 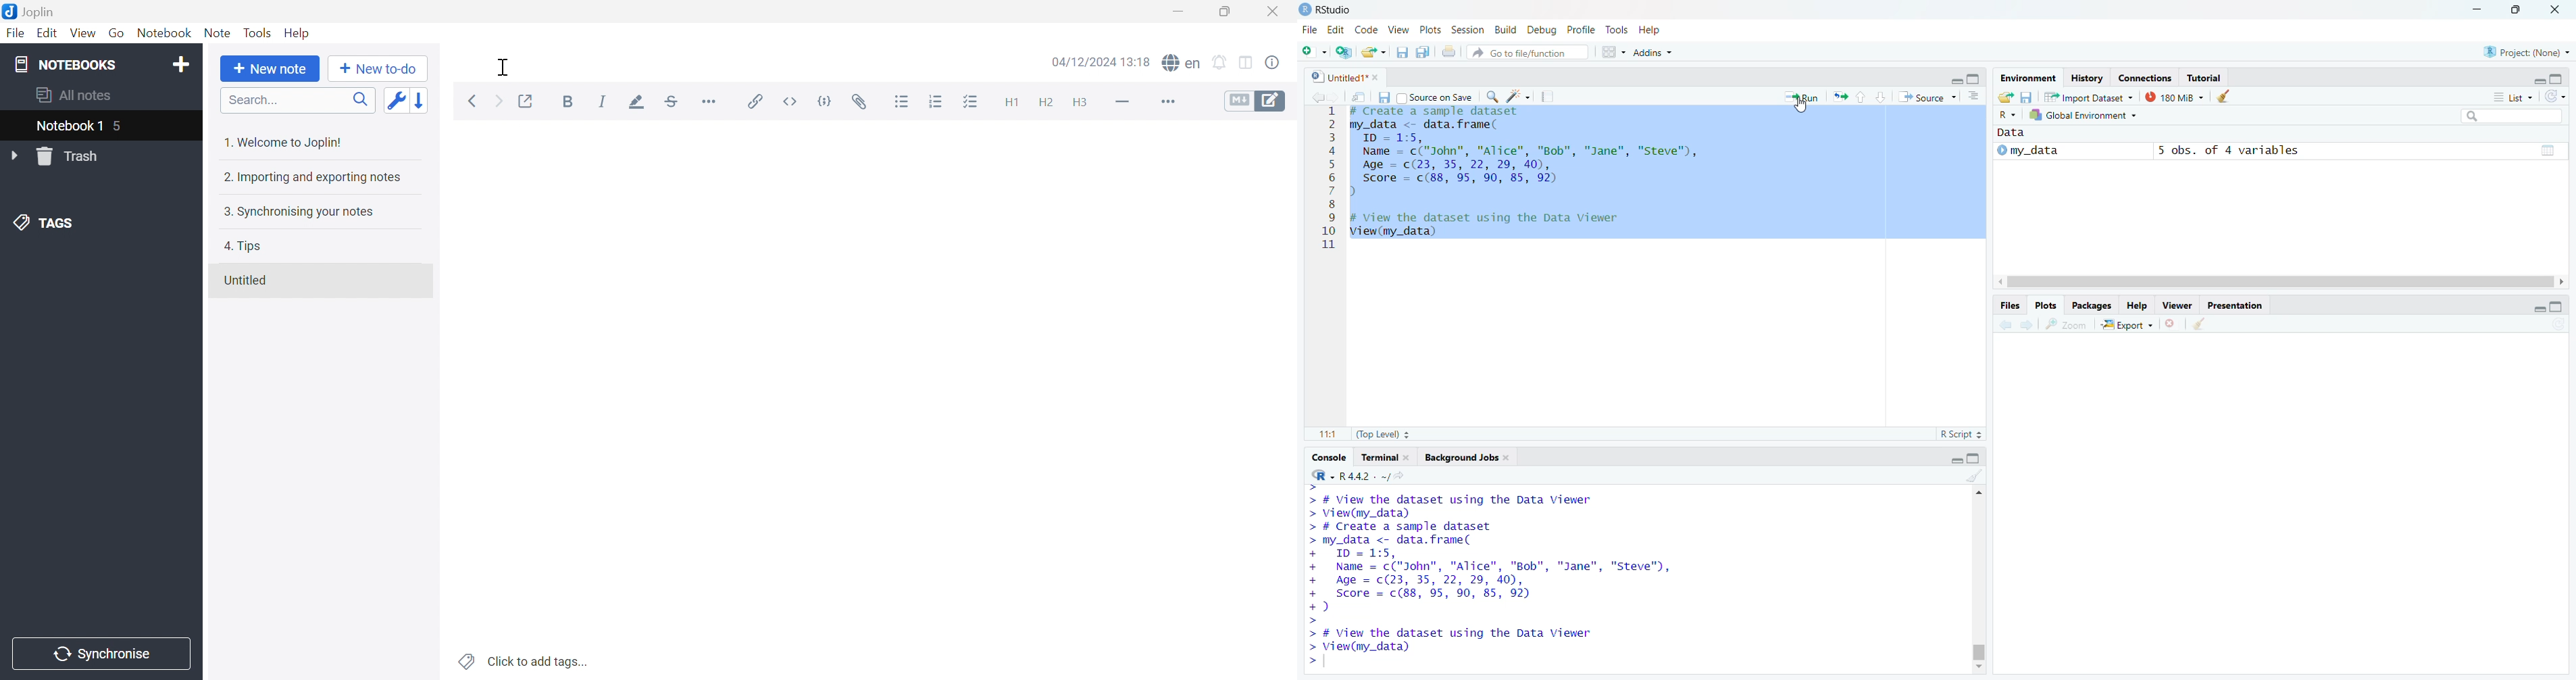 I want to click on Code, so click(x=824, y=99).